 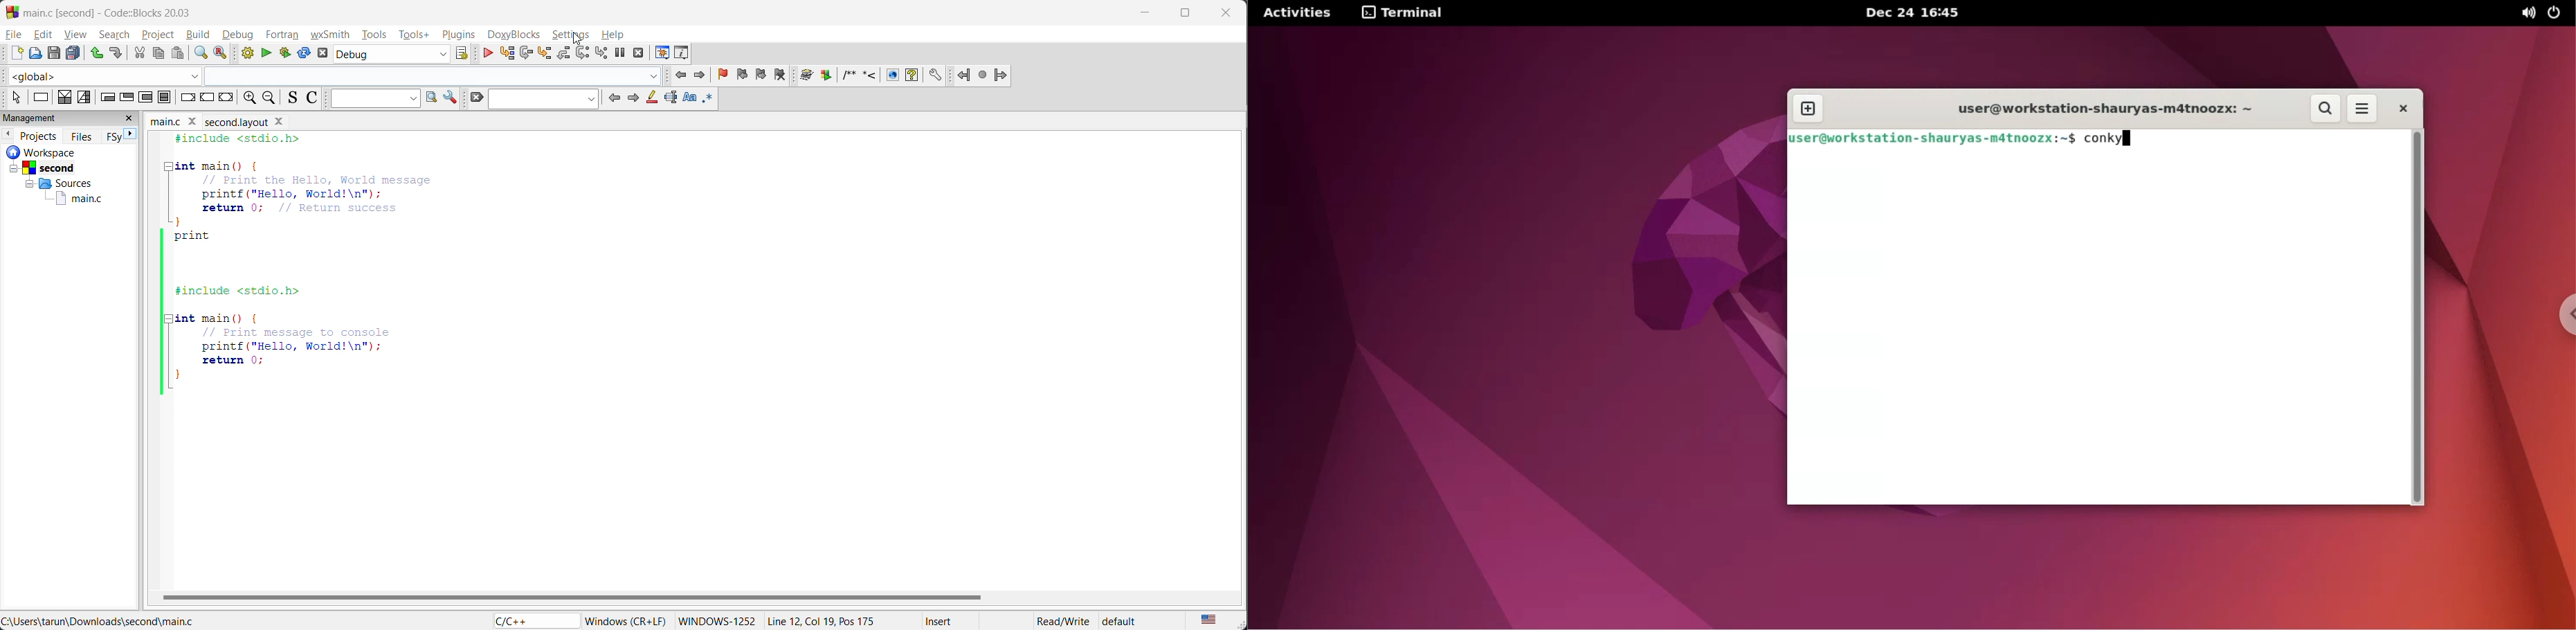 What do you see at coordinates (42, 97) in the screenshot?
I see `instruction ` at bounding box center [42, 97].